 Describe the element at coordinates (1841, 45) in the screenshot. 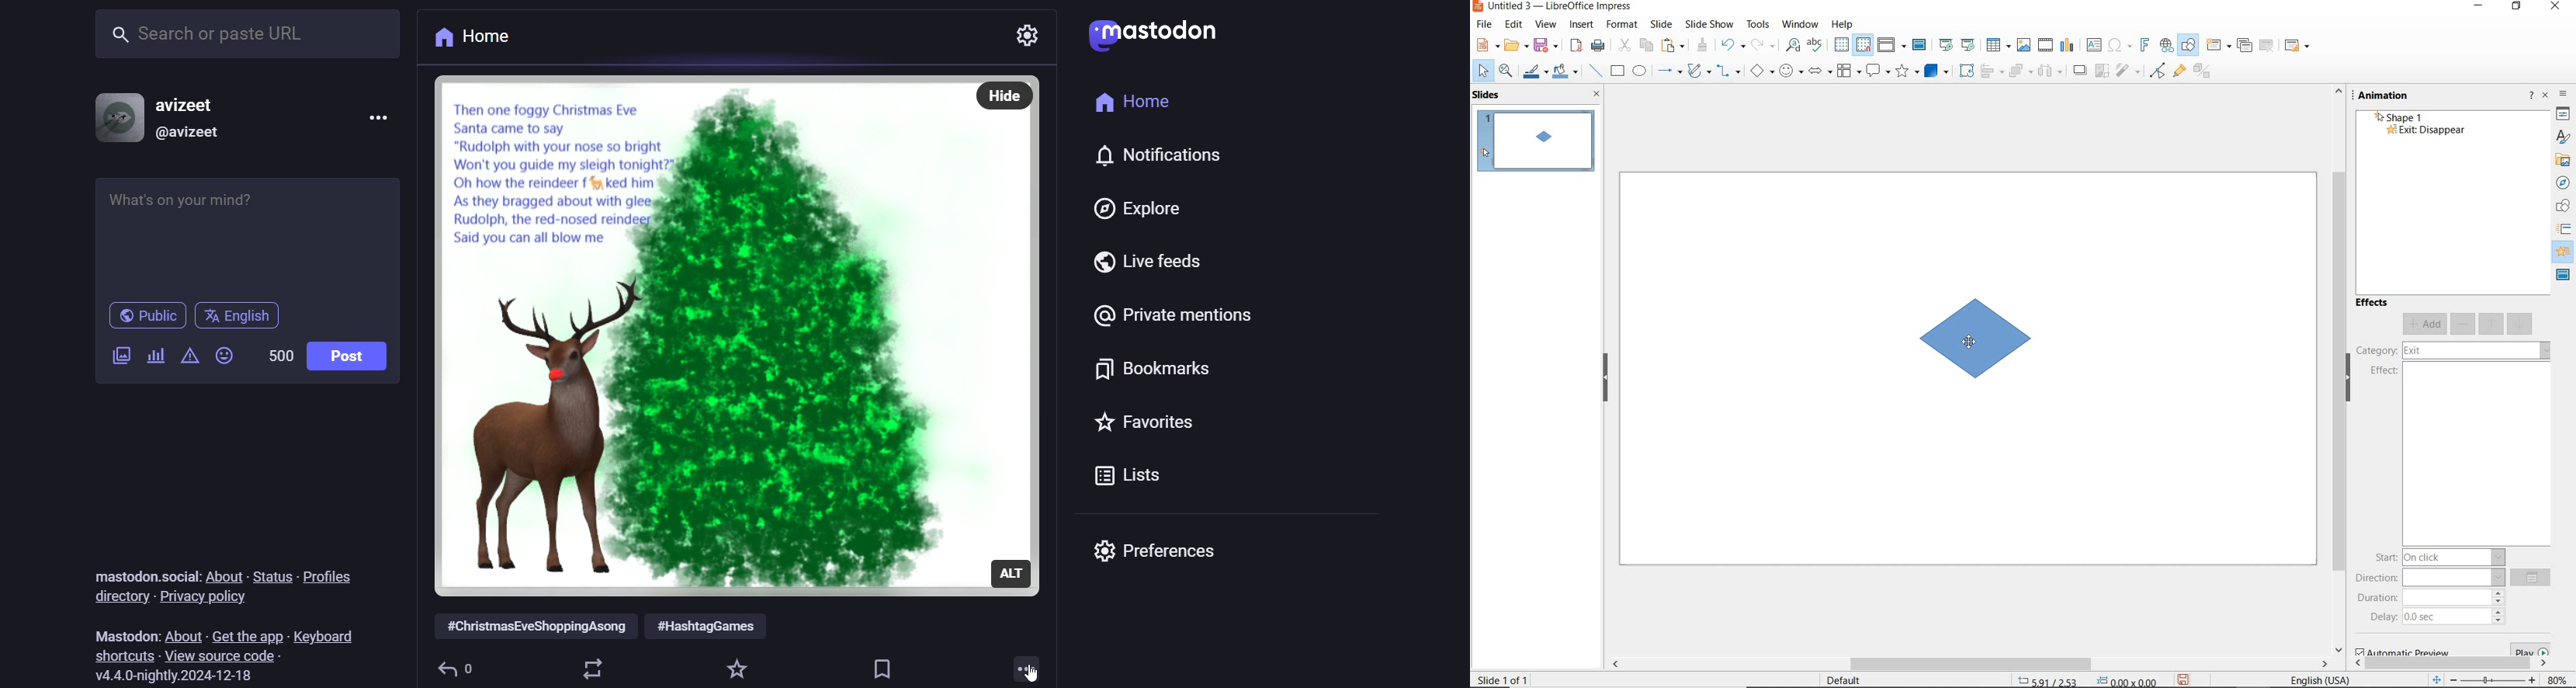

I see `display grid` at that location.